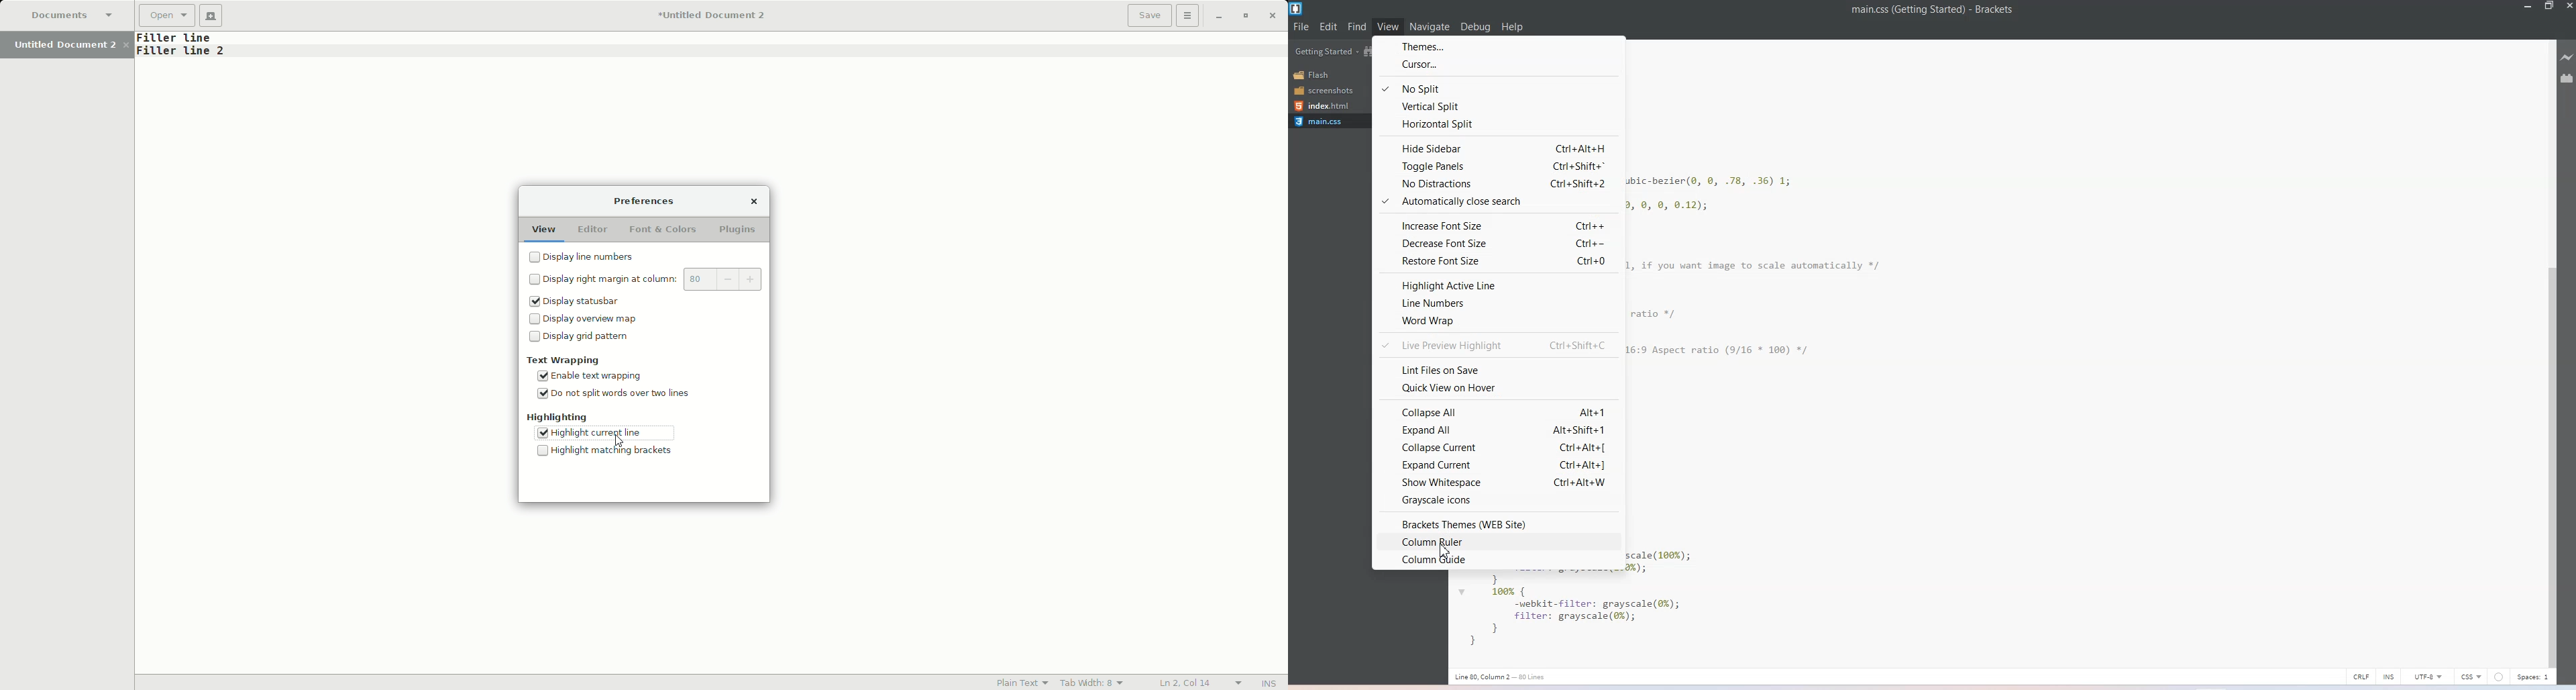 The height and width of the screenshot is (700, 2576). I want to click on Documents, so click(76, 17).